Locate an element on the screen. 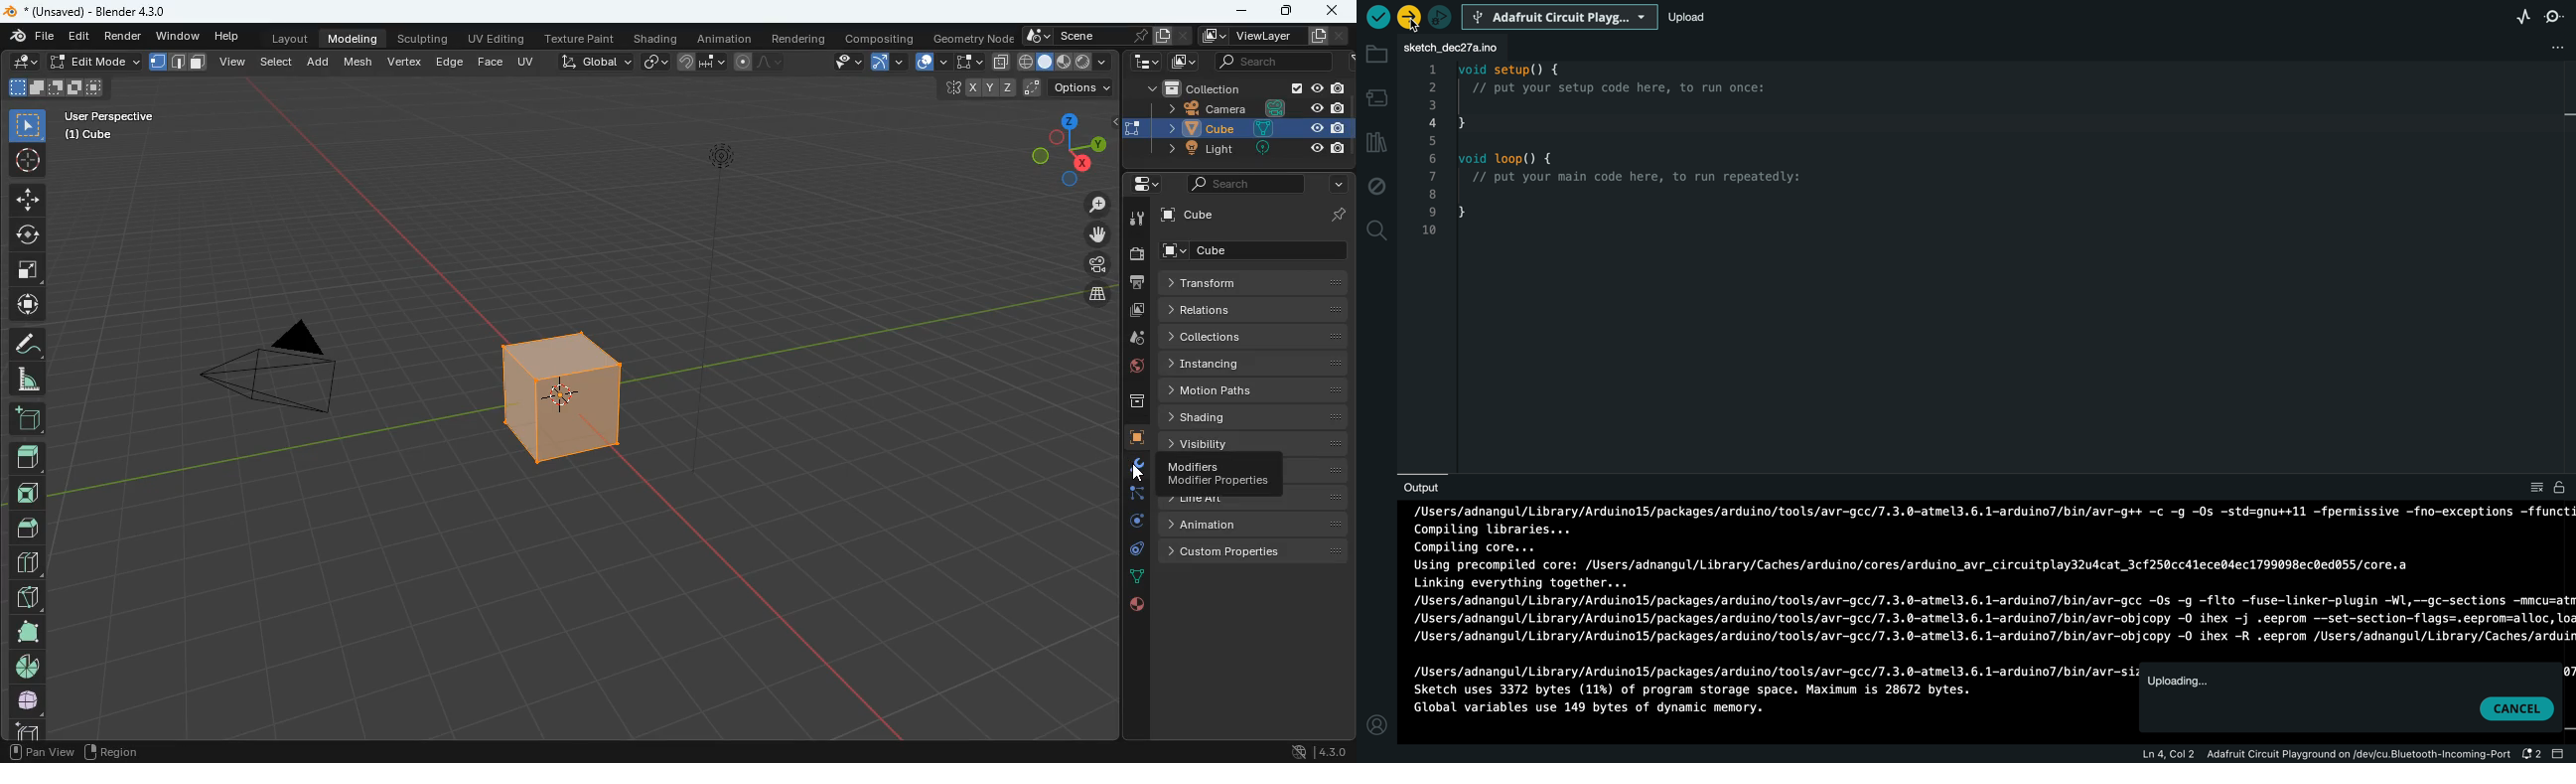 This screenshot has width=2576, height=784. light is located at coordinates (722, 215).